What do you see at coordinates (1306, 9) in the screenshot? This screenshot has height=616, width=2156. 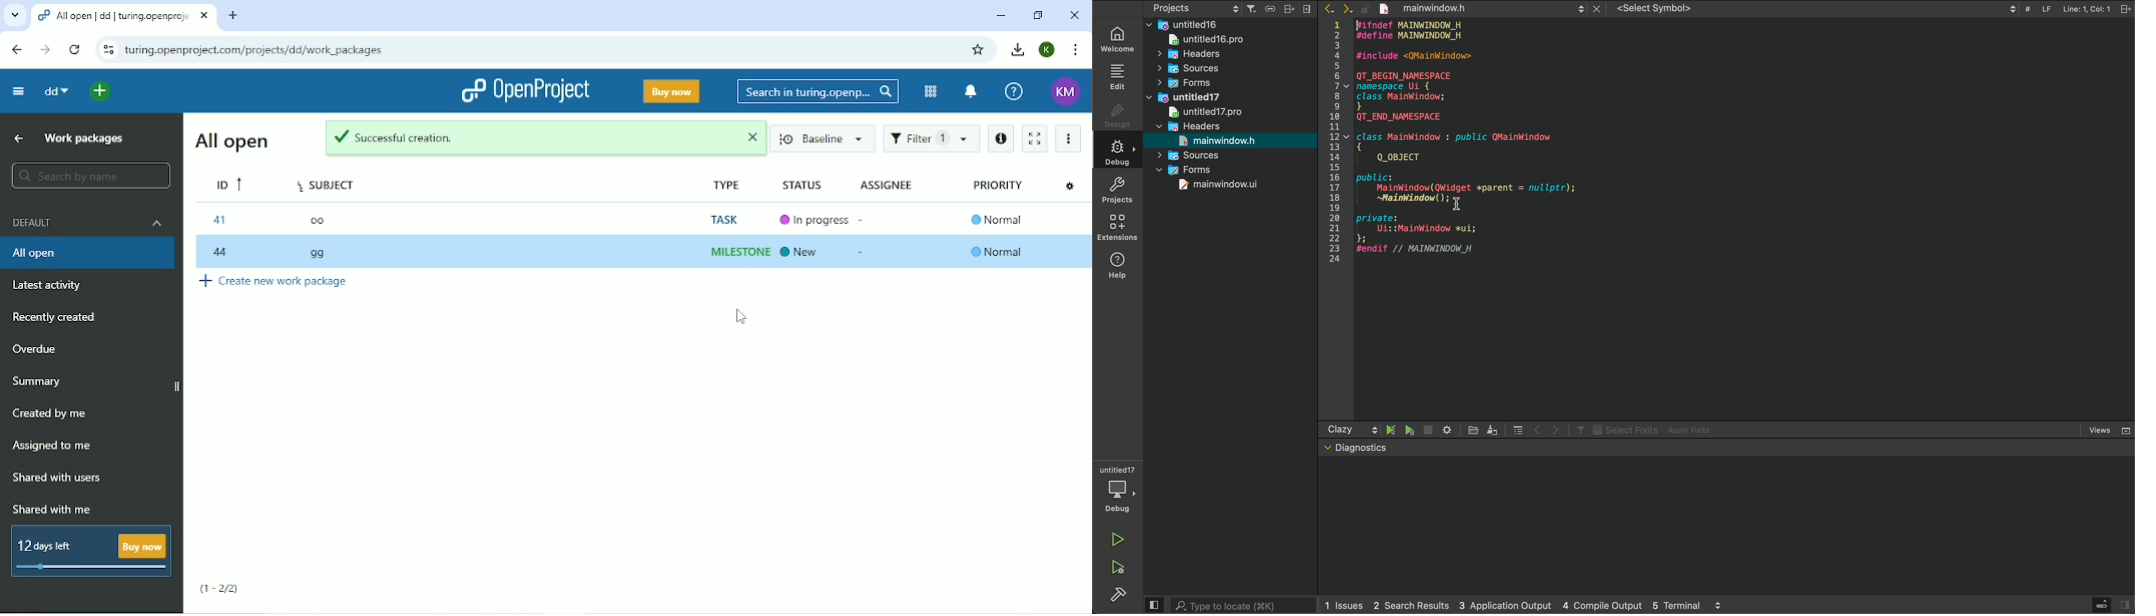 I see `Menu` at bounding box center [1306, 9].